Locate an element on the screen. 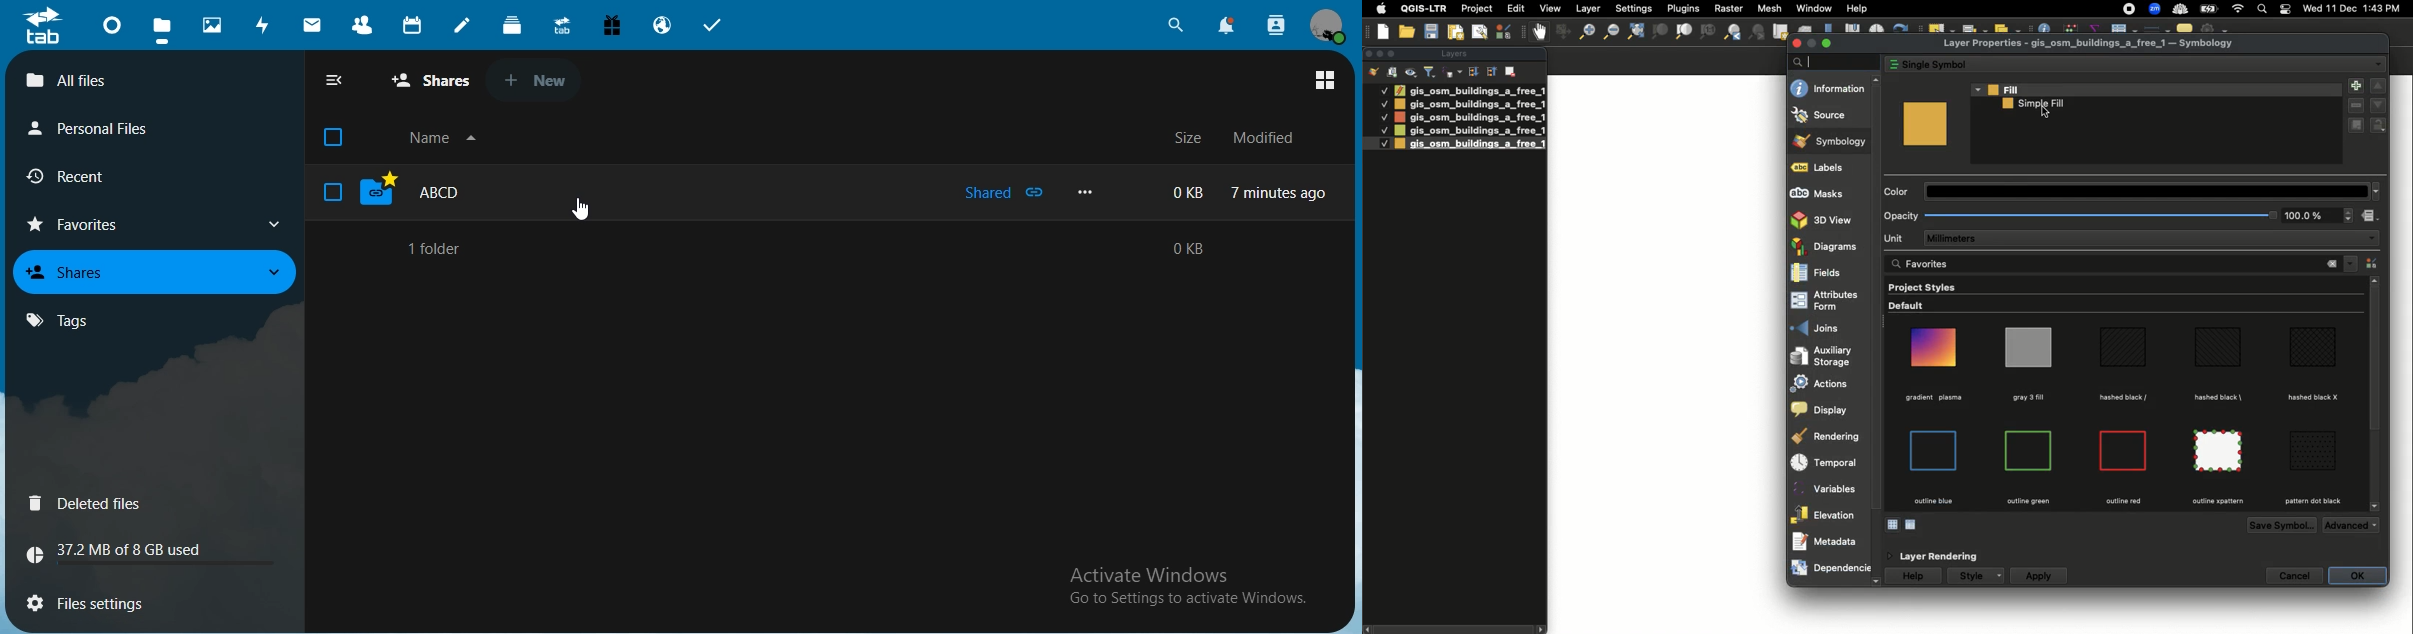  ‘outline red is located at coordinates (2124, 501).